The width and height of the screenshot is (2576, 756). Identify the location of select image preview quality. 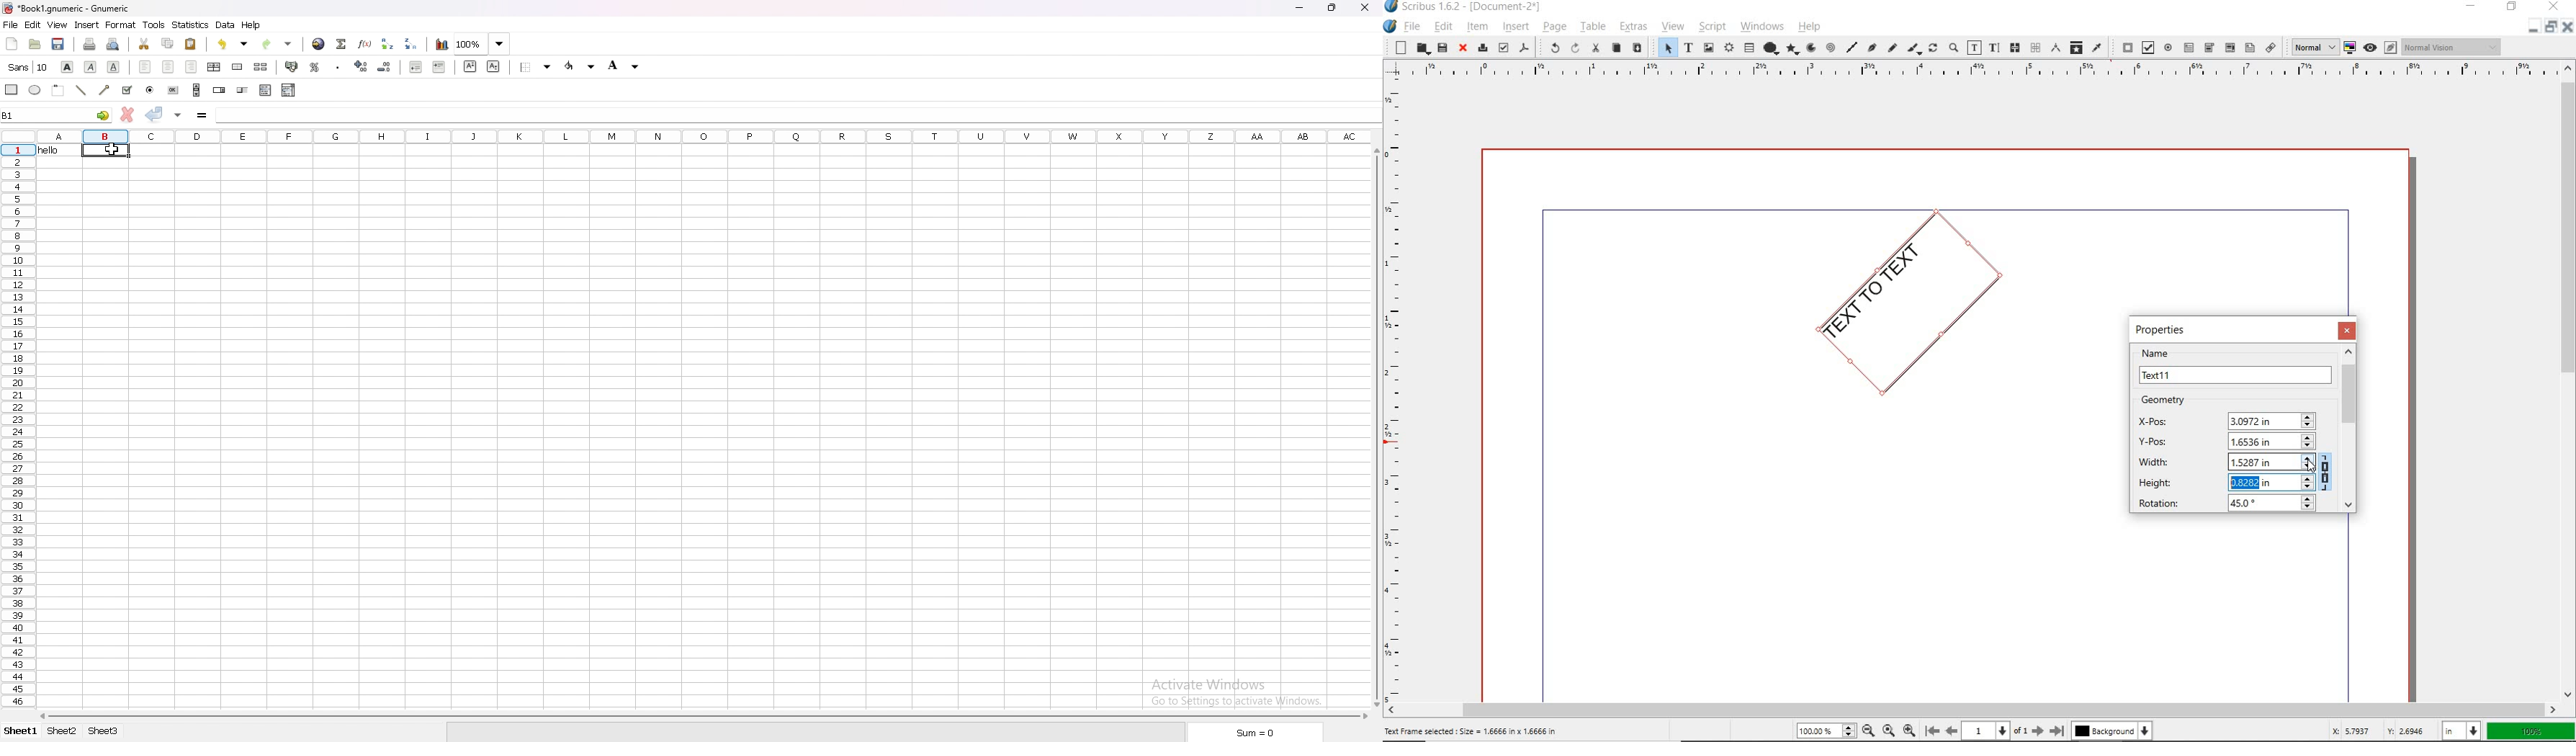
(2313, 46).